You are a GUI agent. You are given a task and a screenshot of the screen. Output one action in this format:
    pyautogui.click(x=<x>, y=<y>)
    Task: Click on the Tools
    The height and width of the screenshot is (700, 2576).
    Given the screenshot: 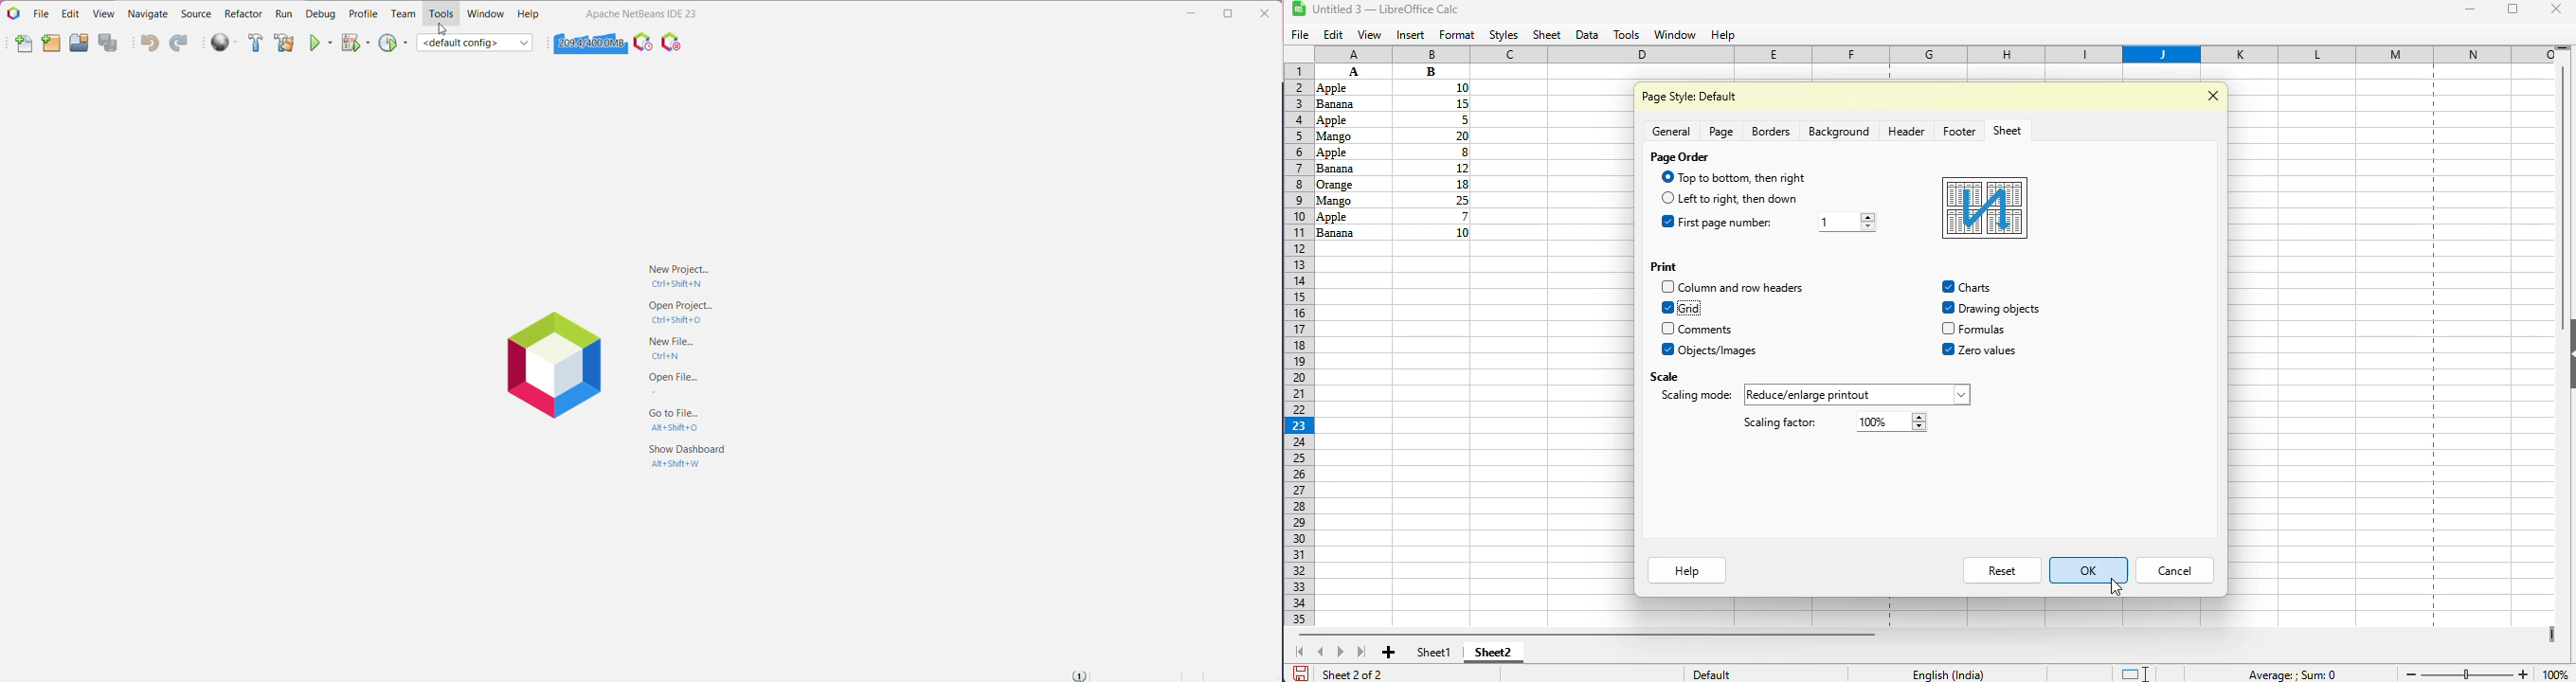 What is the action you would take?
    pyautogui.click(x=443, y=14)
    